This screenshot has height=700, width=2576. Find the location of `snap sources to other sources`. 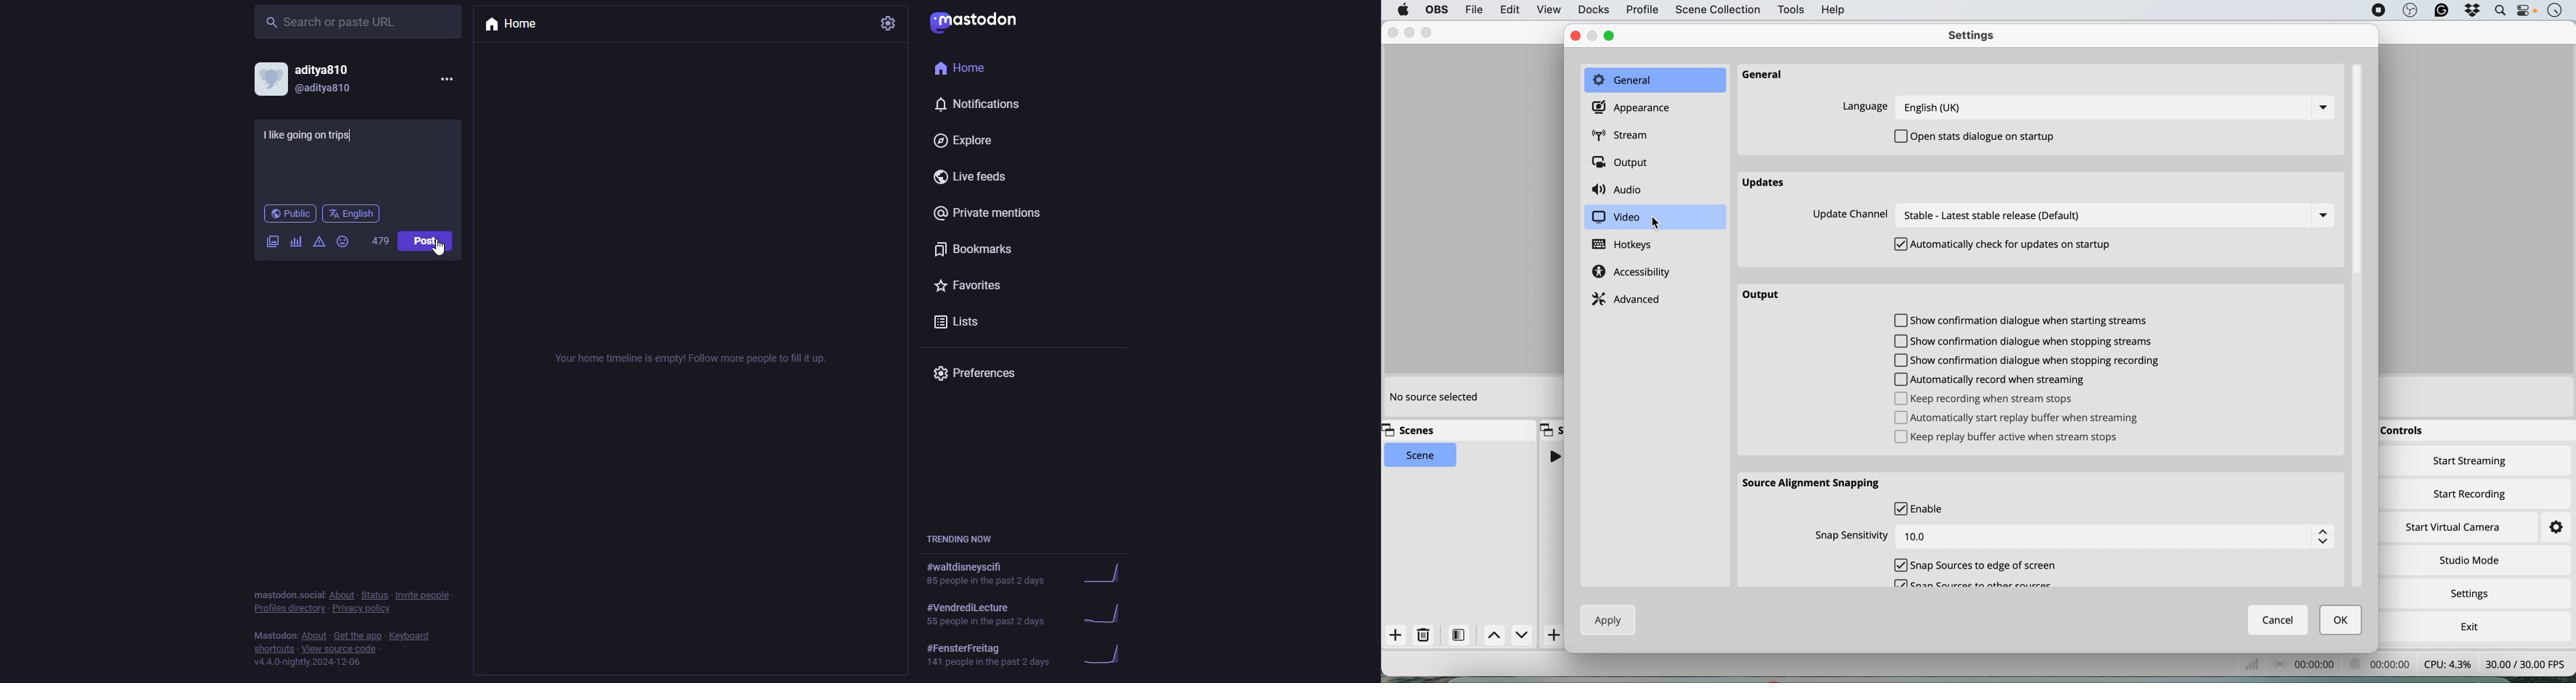

snap sources to other sources is located at coordinates (1974, 586).